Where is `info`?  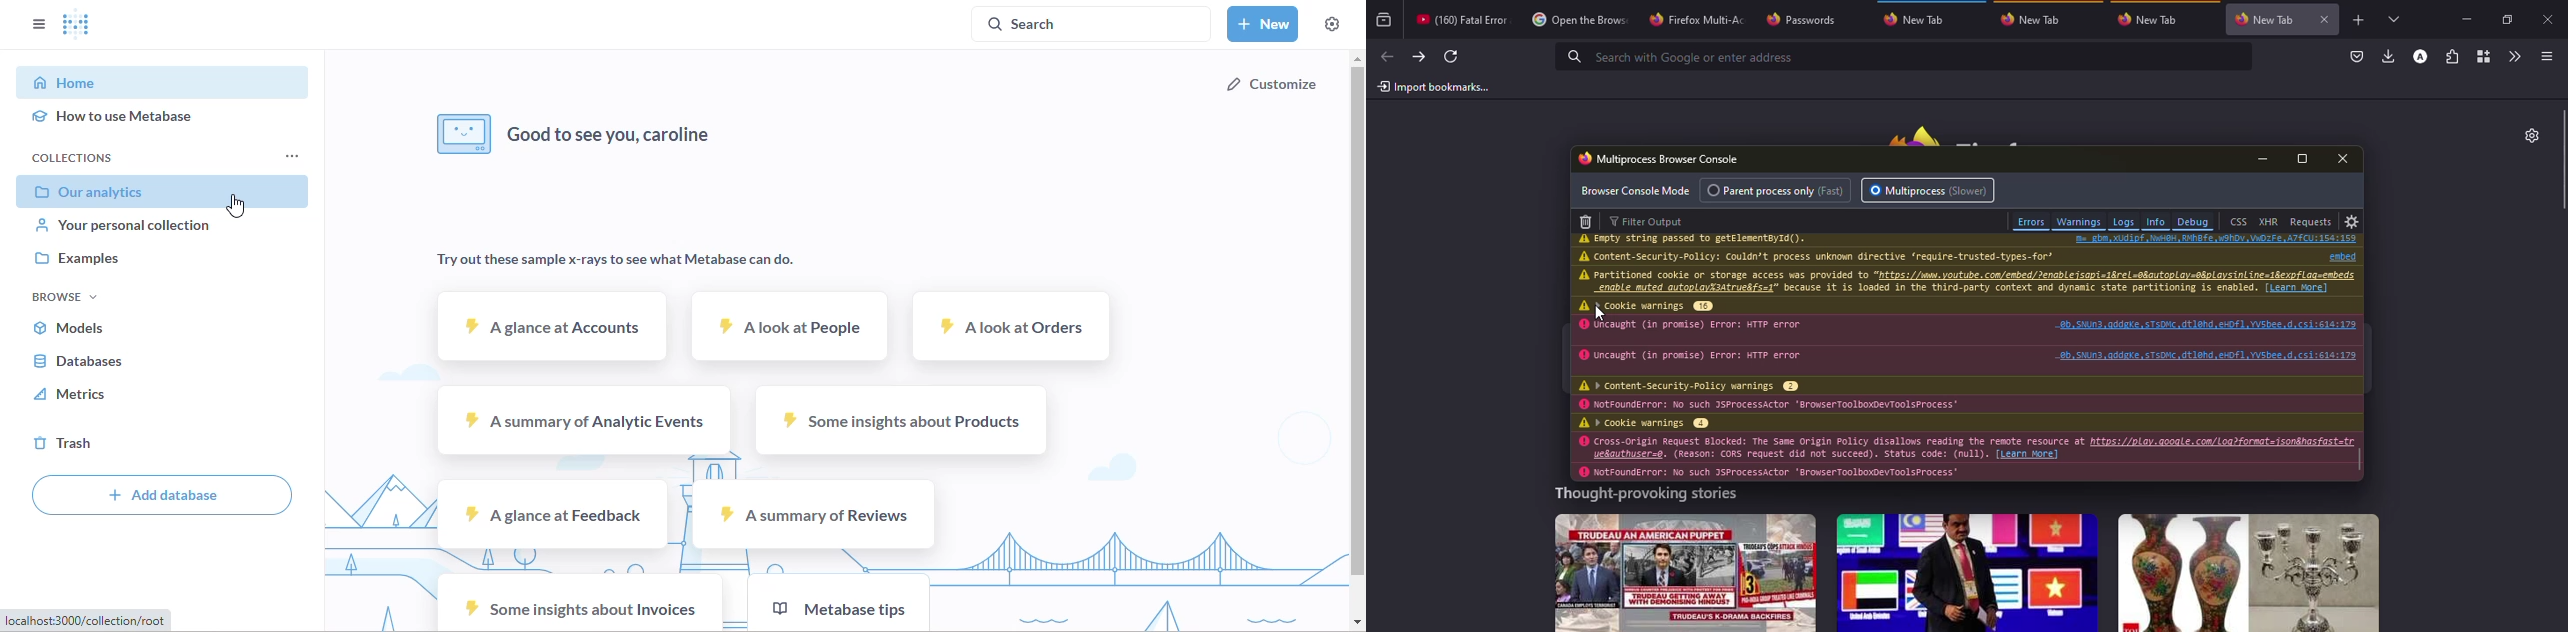 info is located at coordinates (1779, 405).